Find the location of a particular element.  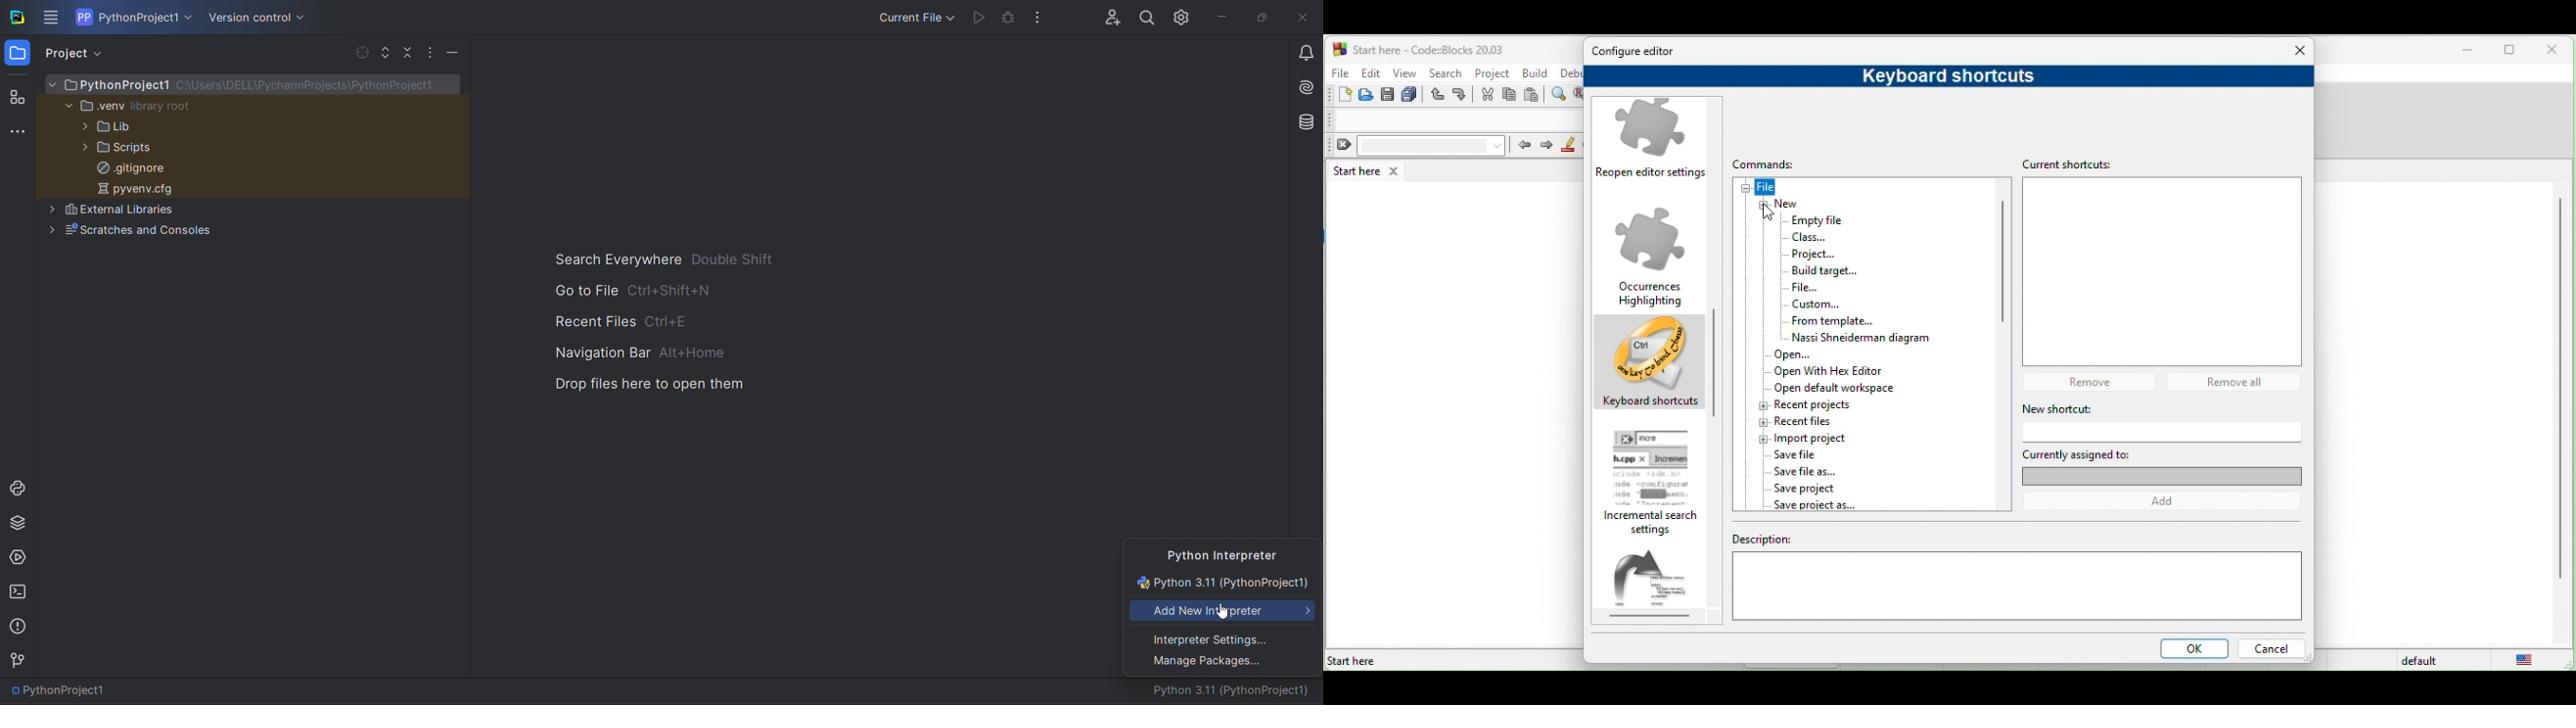

save project is located at coordinates (1817, 489).